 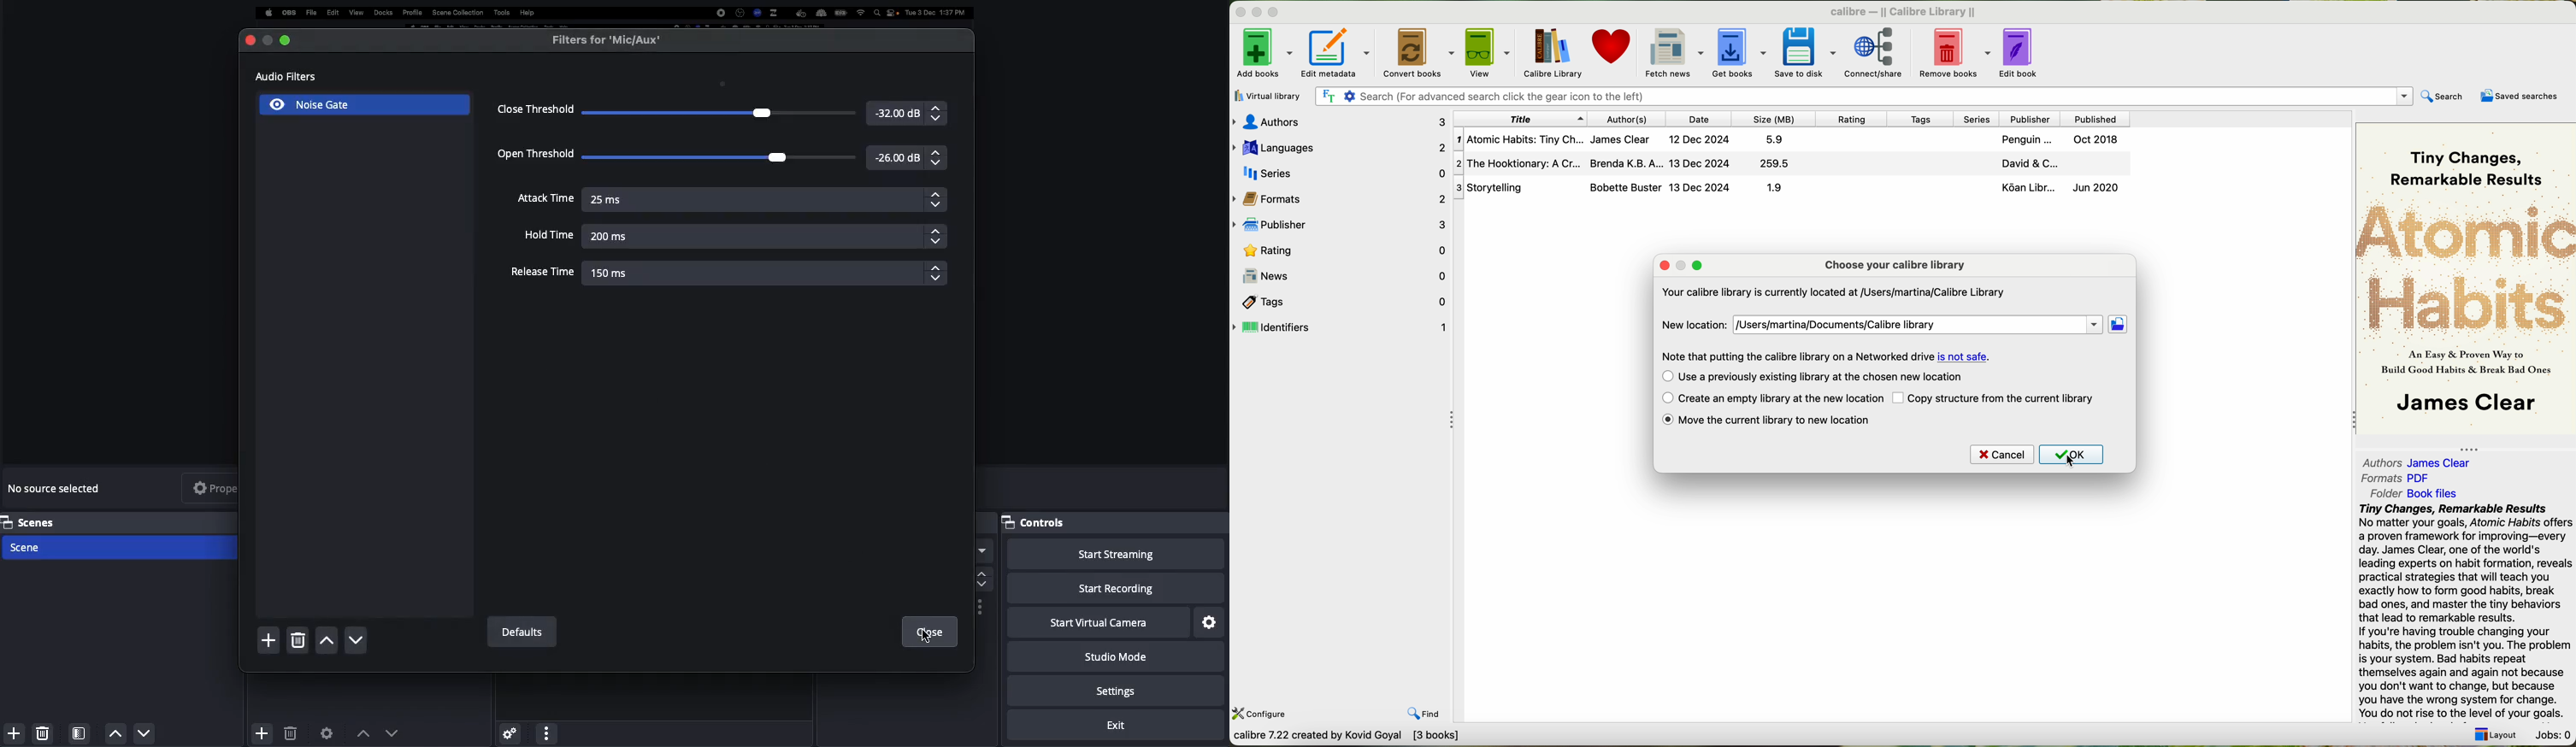 What do you see at coordinates (1115, 555) in the screenshot?
I see `Start streaming` at bounding box center [1115, 555].